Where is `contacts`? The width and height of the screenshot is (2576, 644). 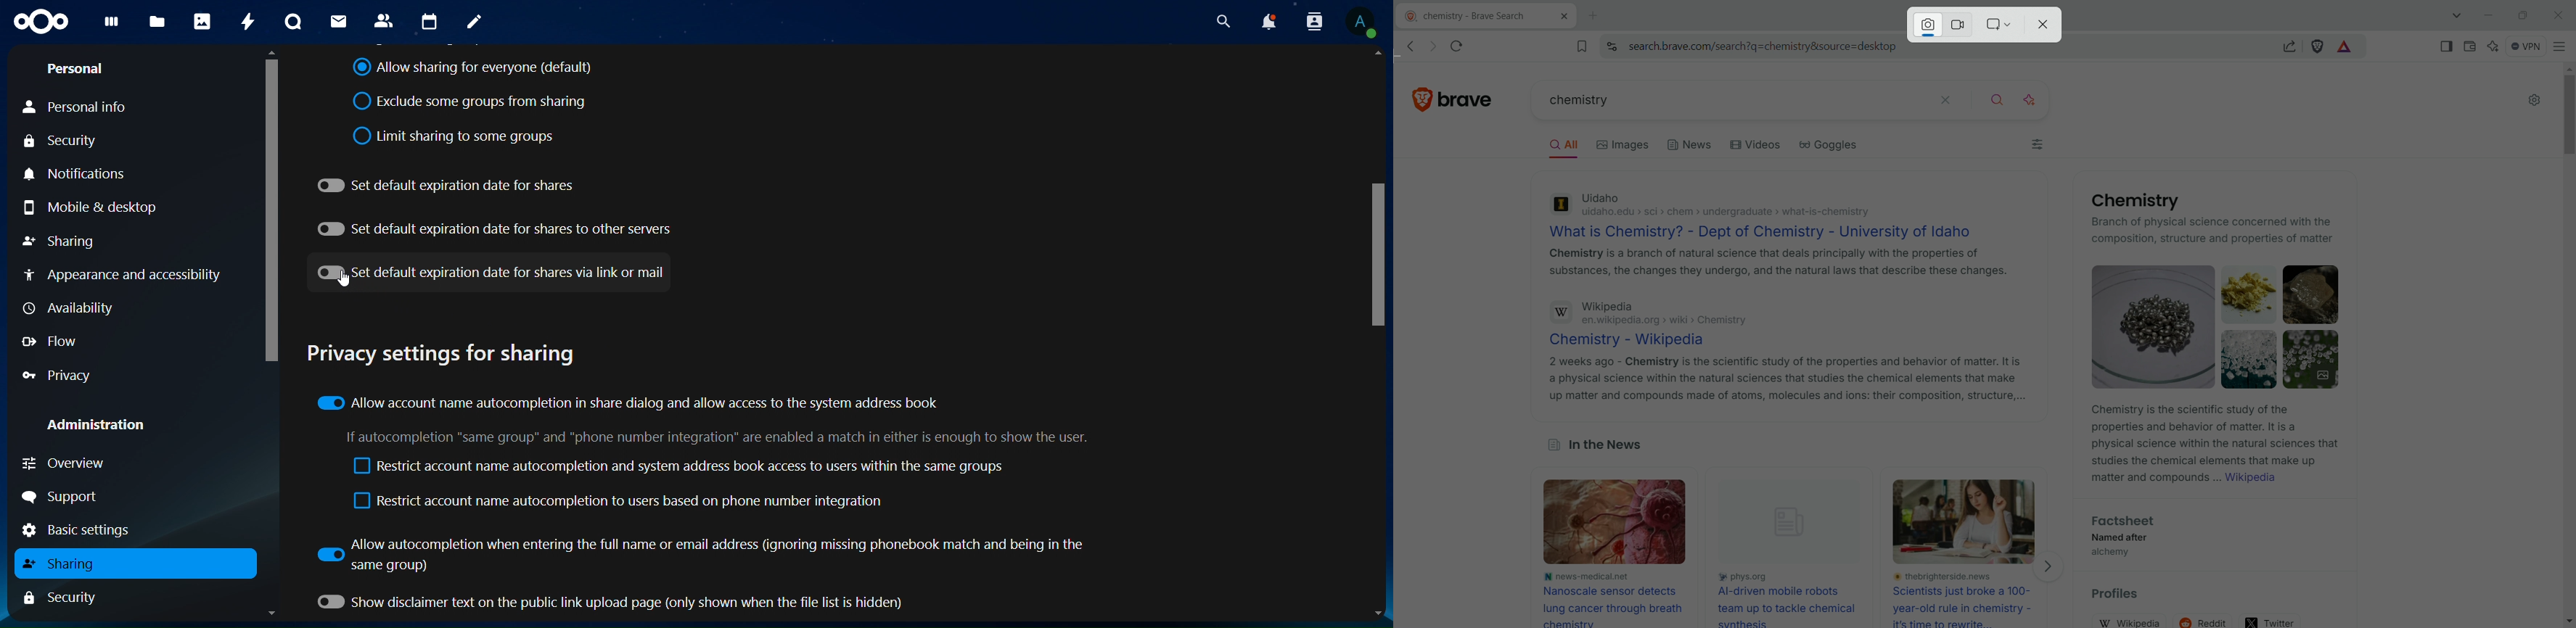 contacts is located at coordinates (383, 20).